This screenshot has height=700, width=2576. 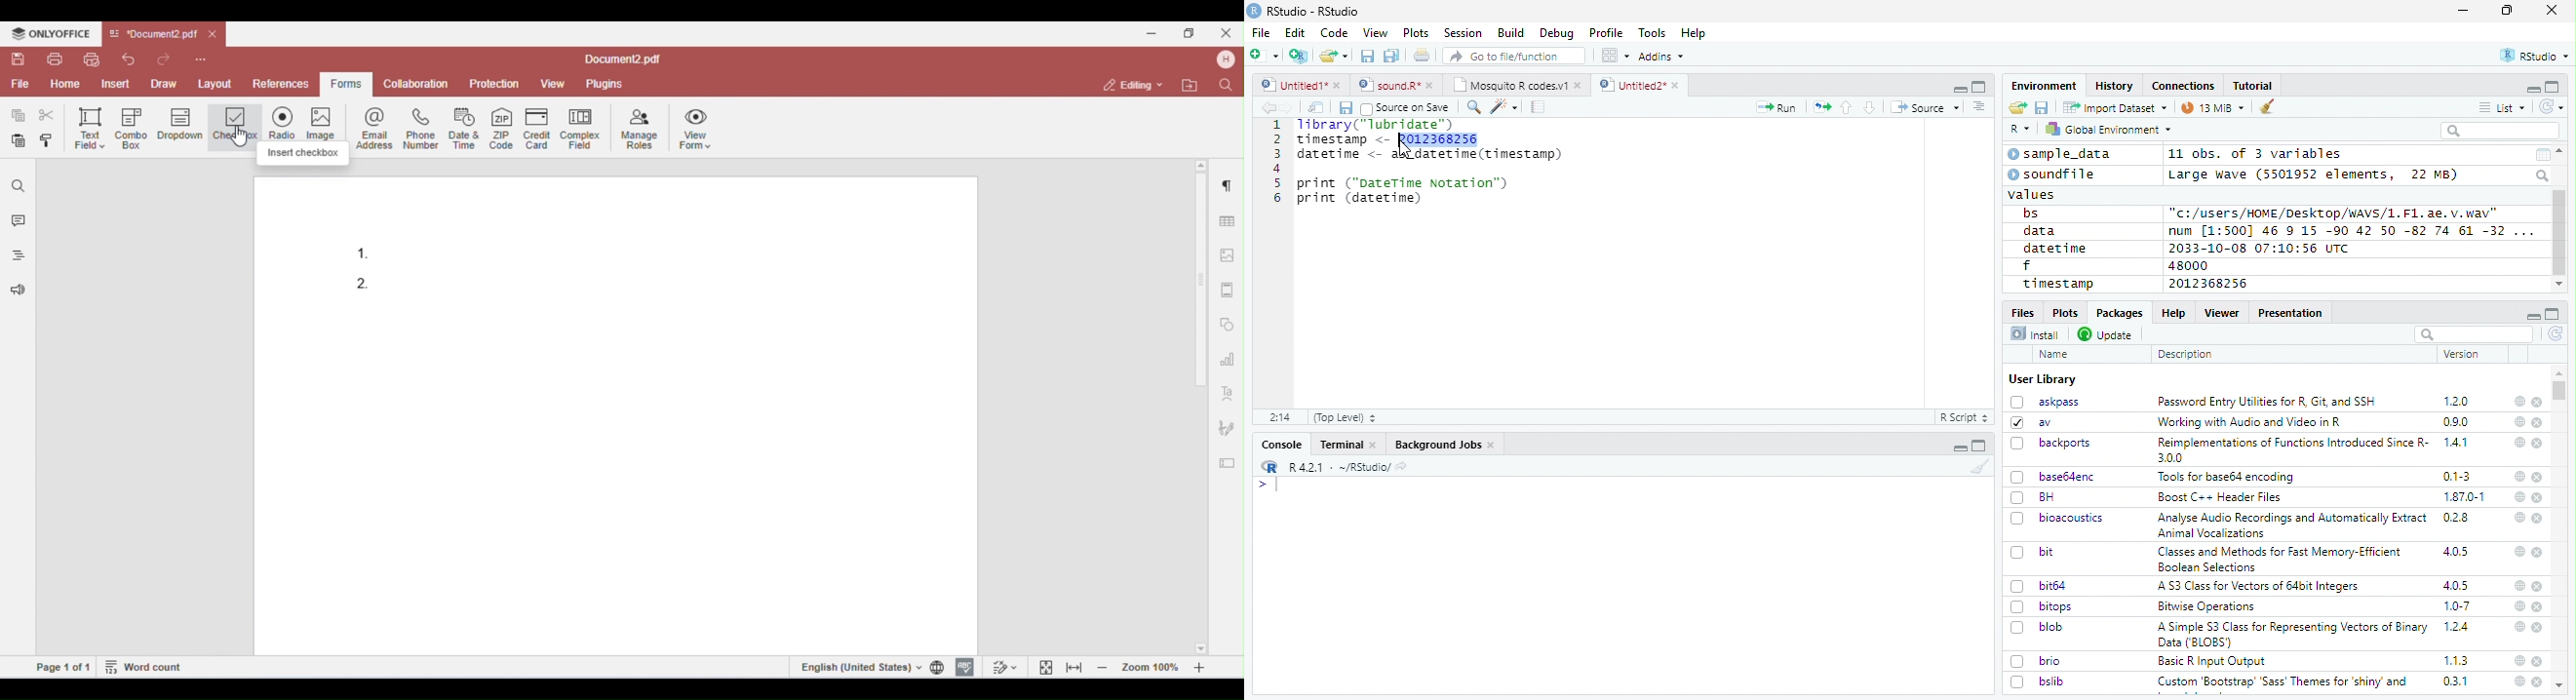 What do you see at coordinates (2556, 335) in the screenshot?
I see `Refresh` at bounding box center [2556, 335].